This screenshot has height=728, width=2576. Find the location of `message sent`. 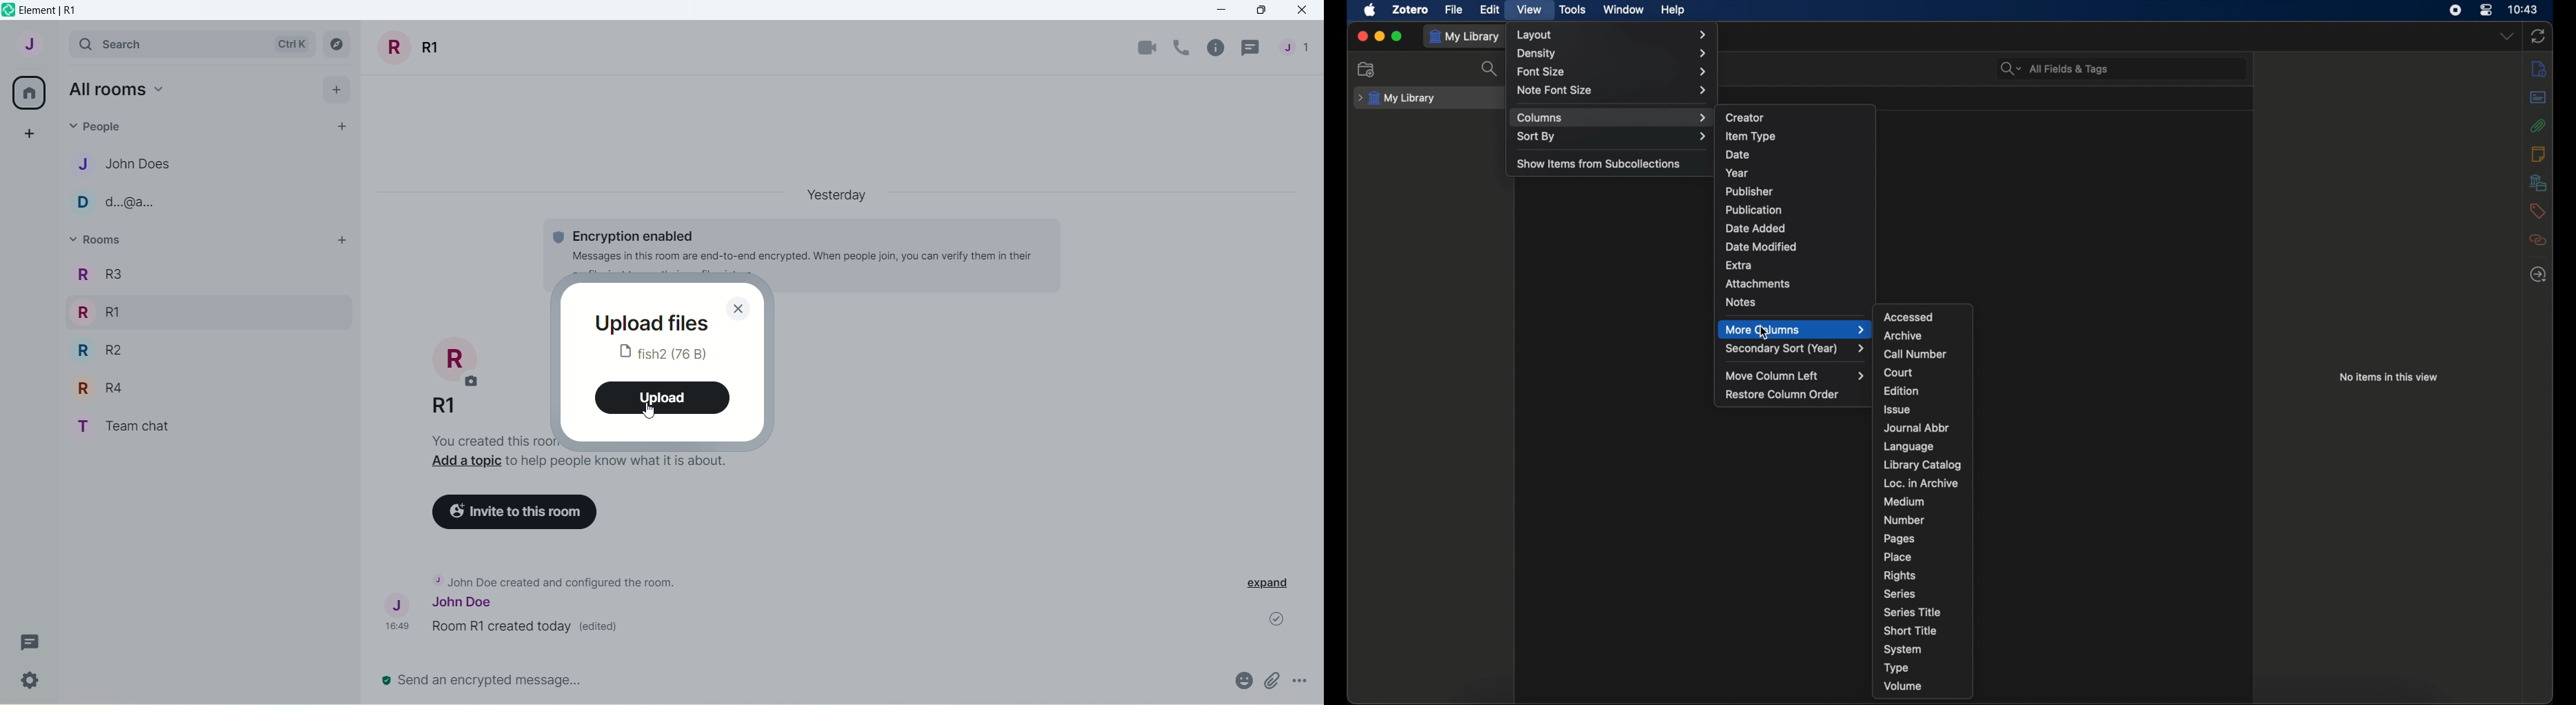

message sent is located at coordinates (1274, 620).